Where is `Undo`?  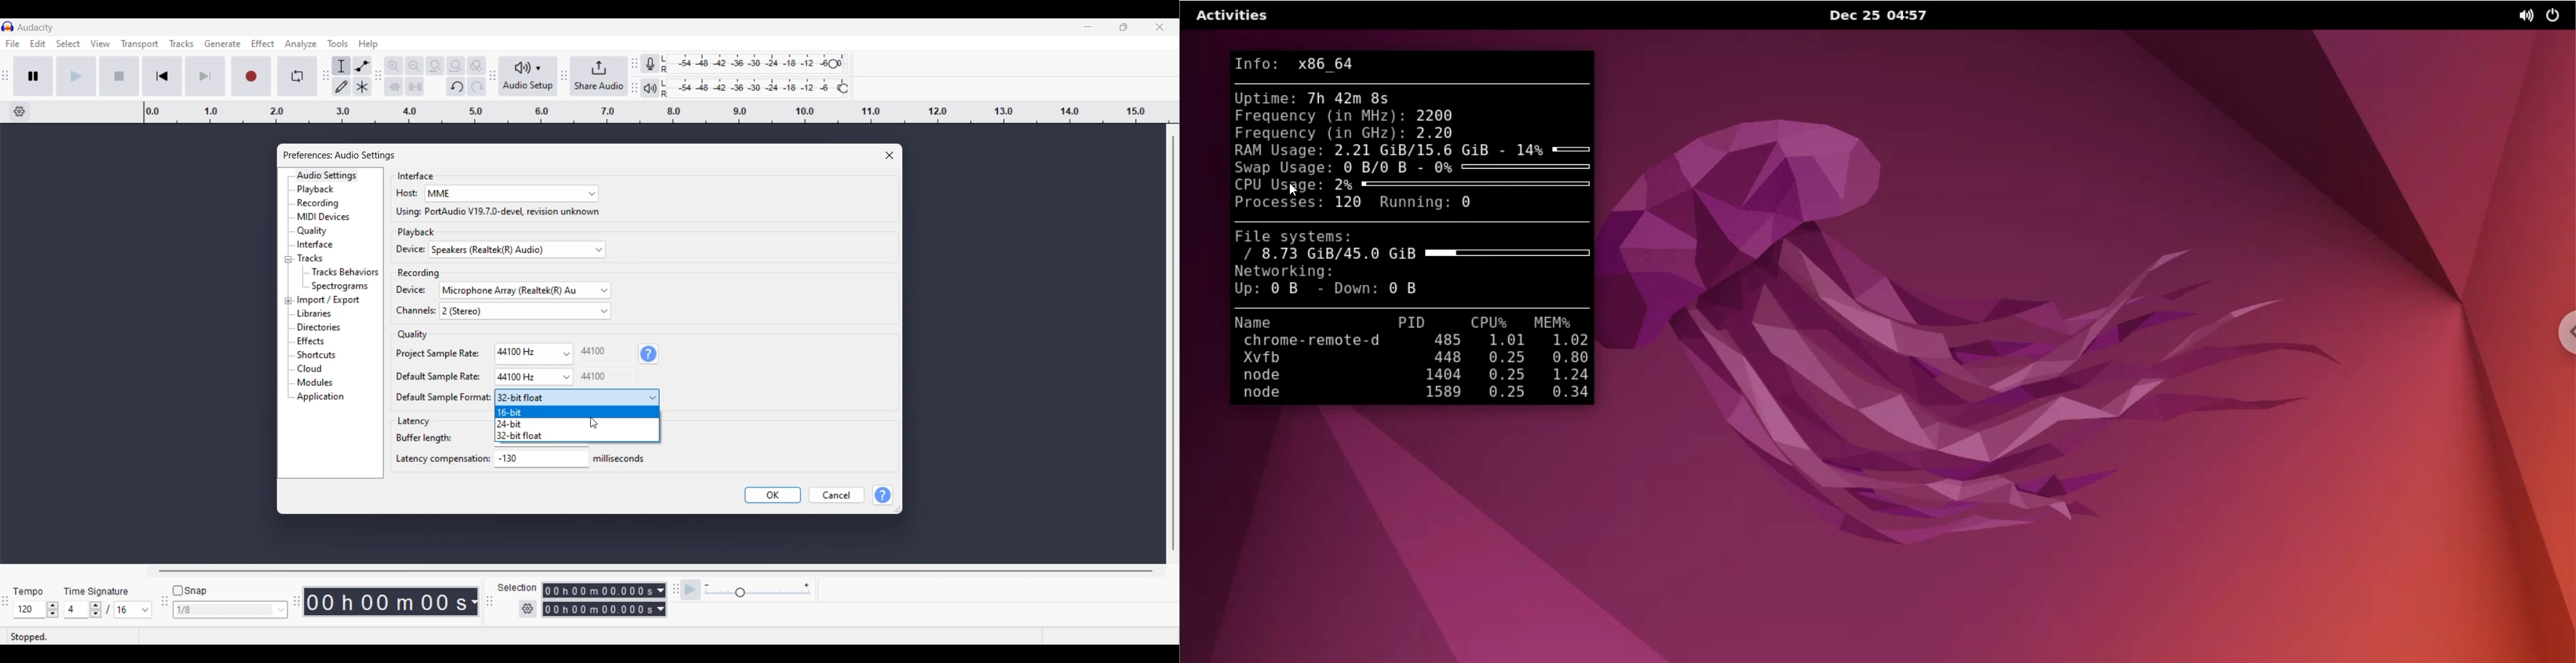
Undo is located at coordinates (456, 87).